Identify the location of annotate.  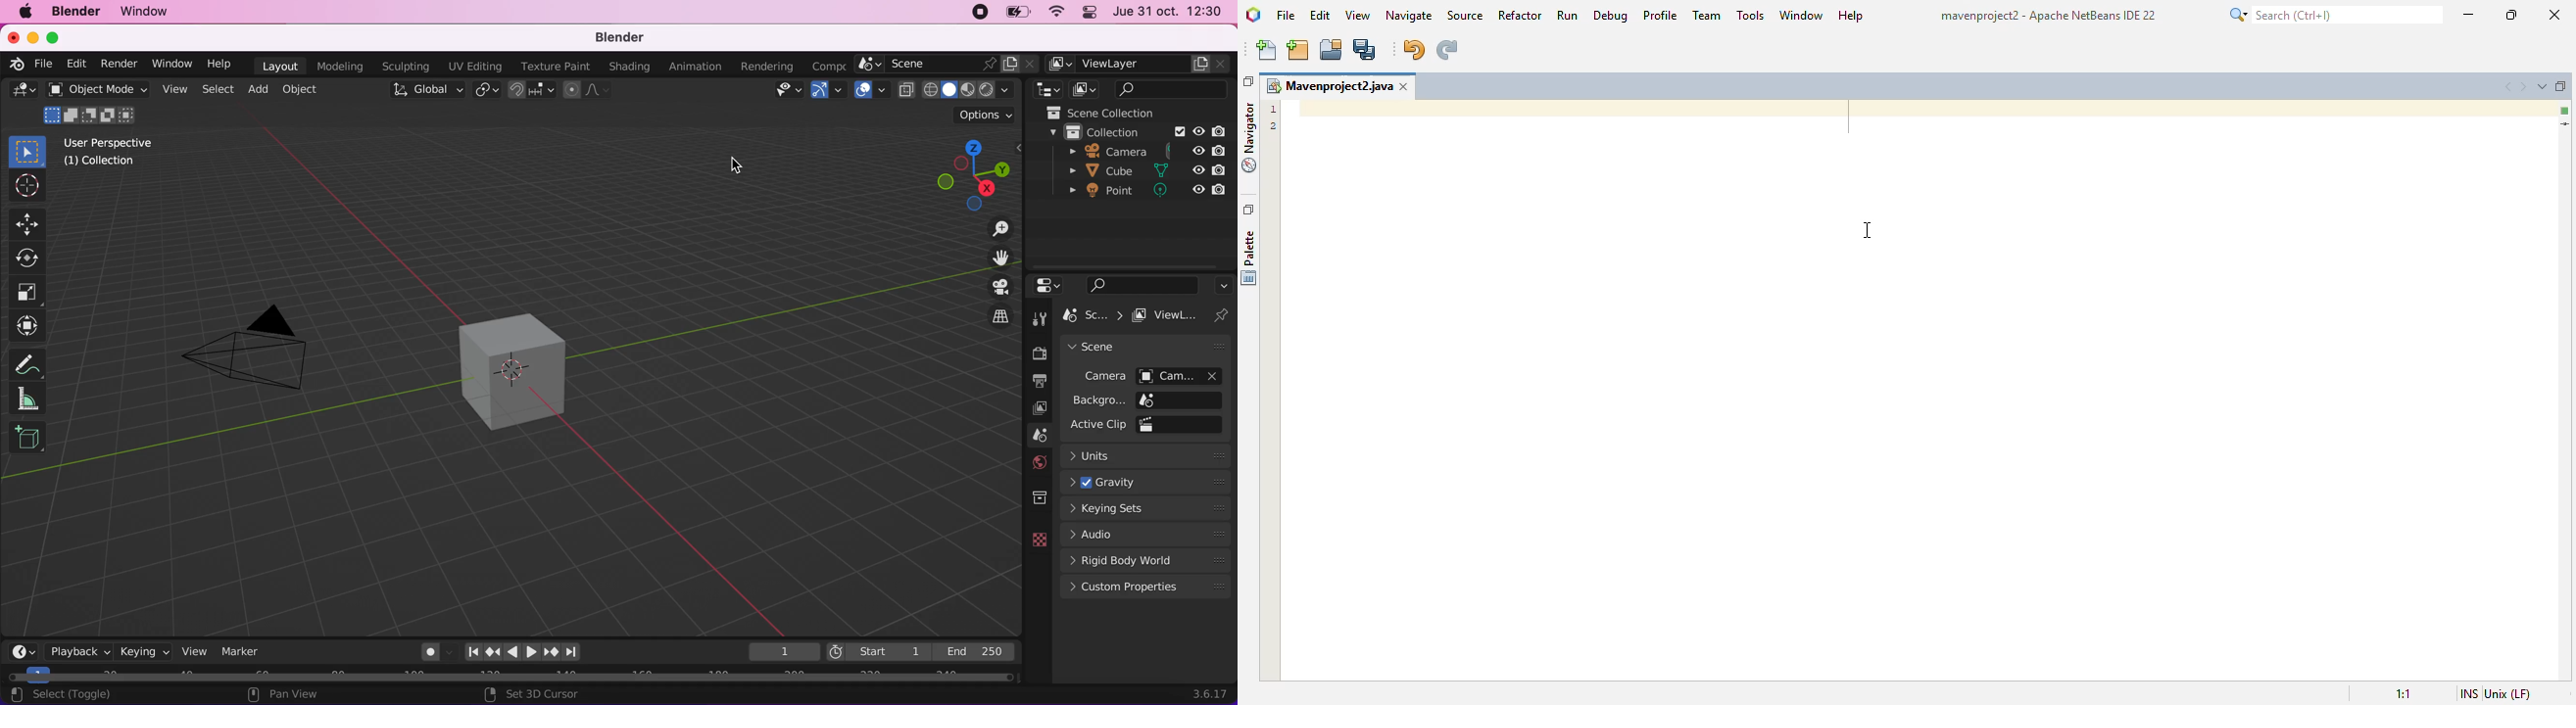
(28, 364).